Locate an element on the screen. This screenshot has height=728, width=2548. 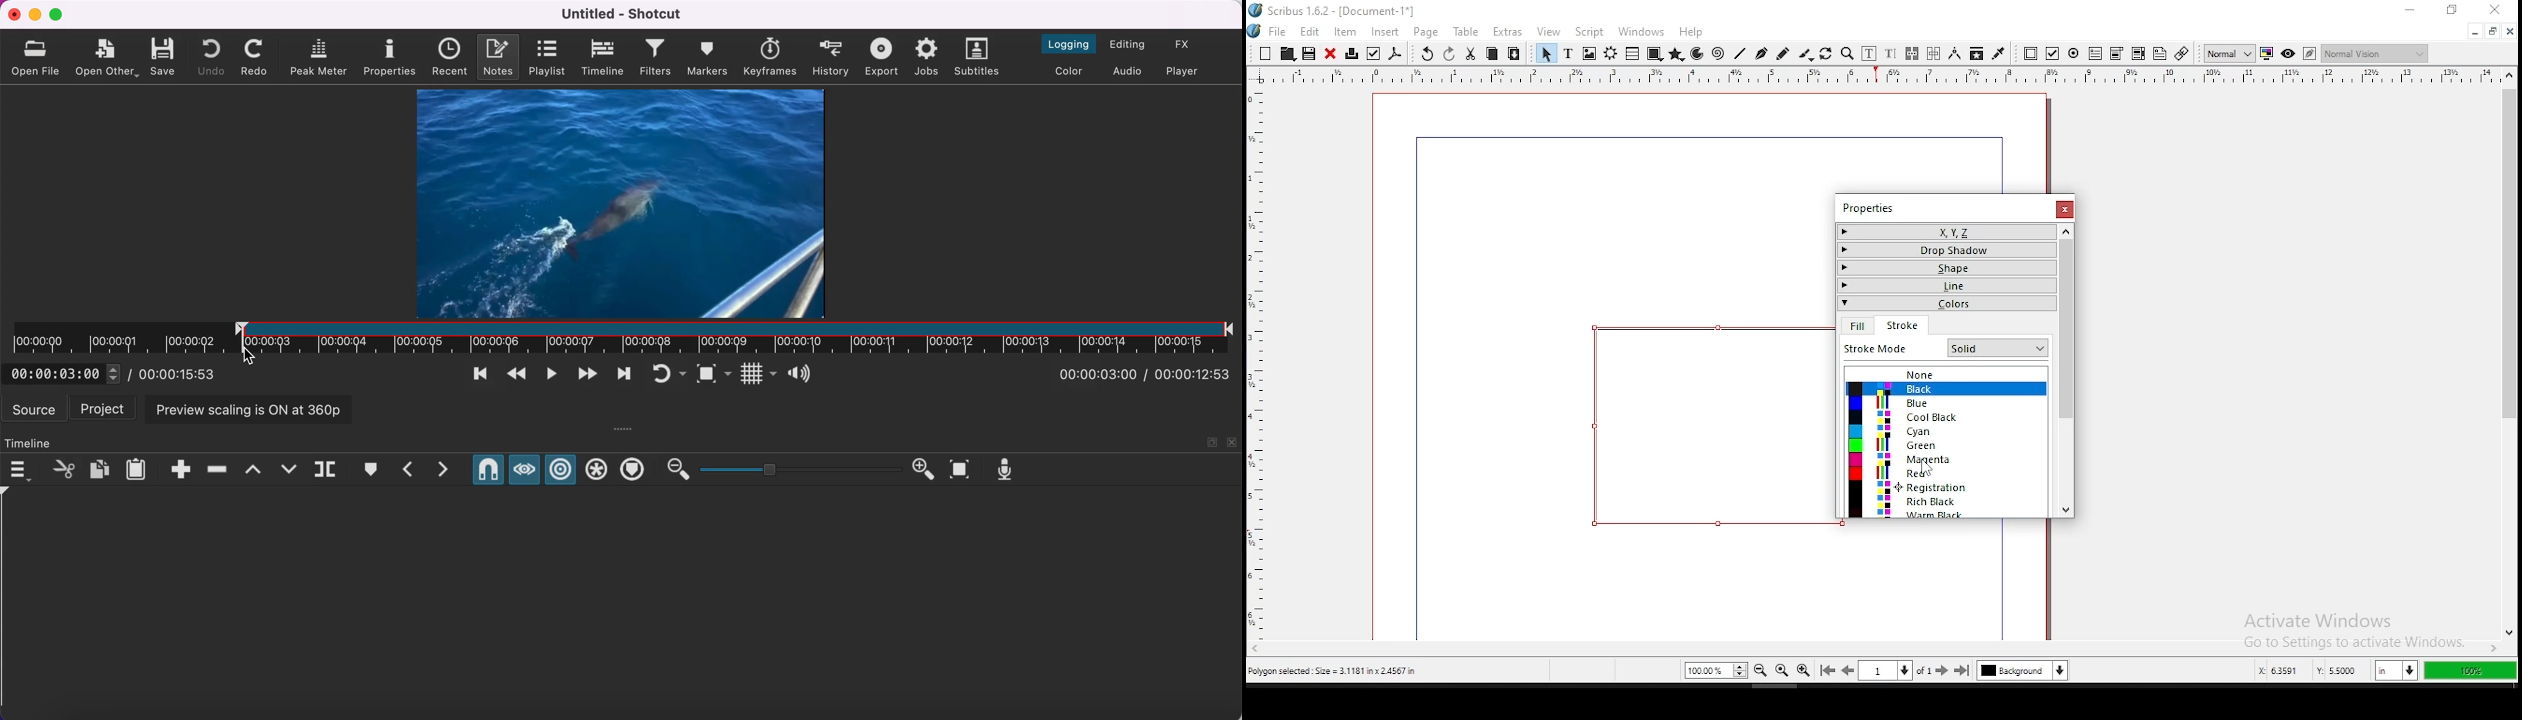
zoom out is located at coordinates (1761, 670).